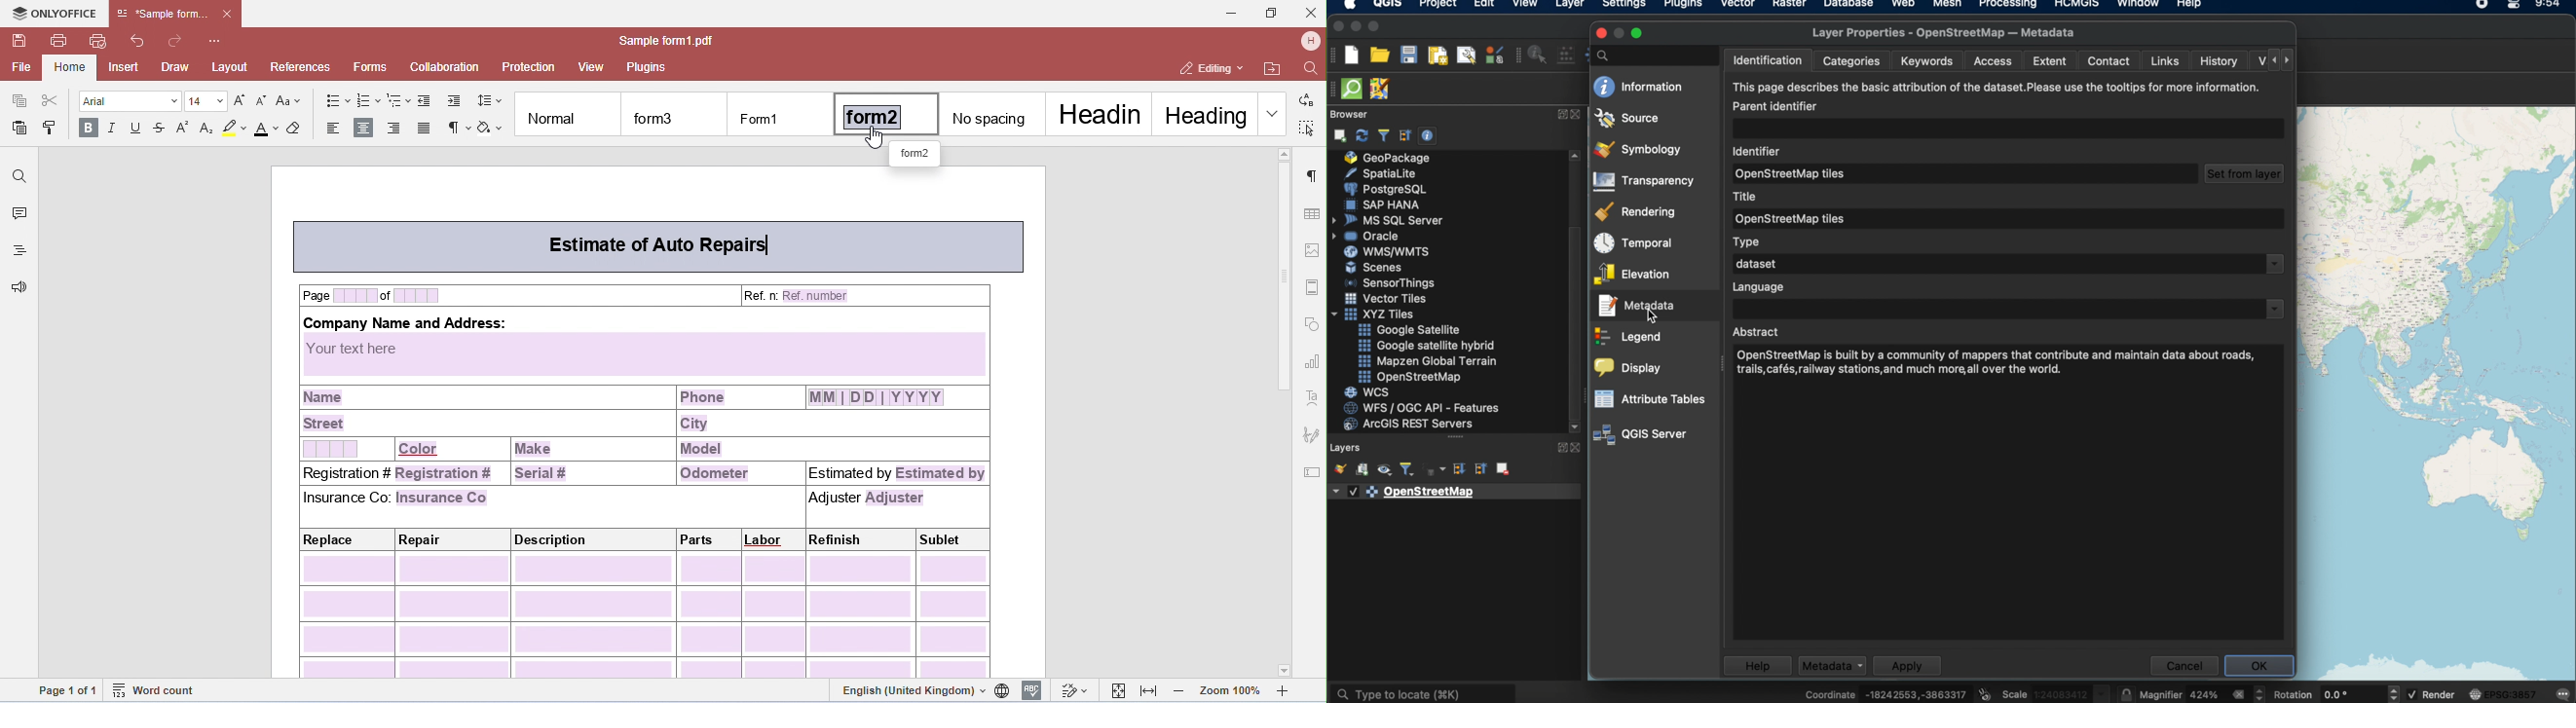  What do you see at coordinates (1906, 666) in the screenshot?
I see `apply` at bounding box center [1906, 666].